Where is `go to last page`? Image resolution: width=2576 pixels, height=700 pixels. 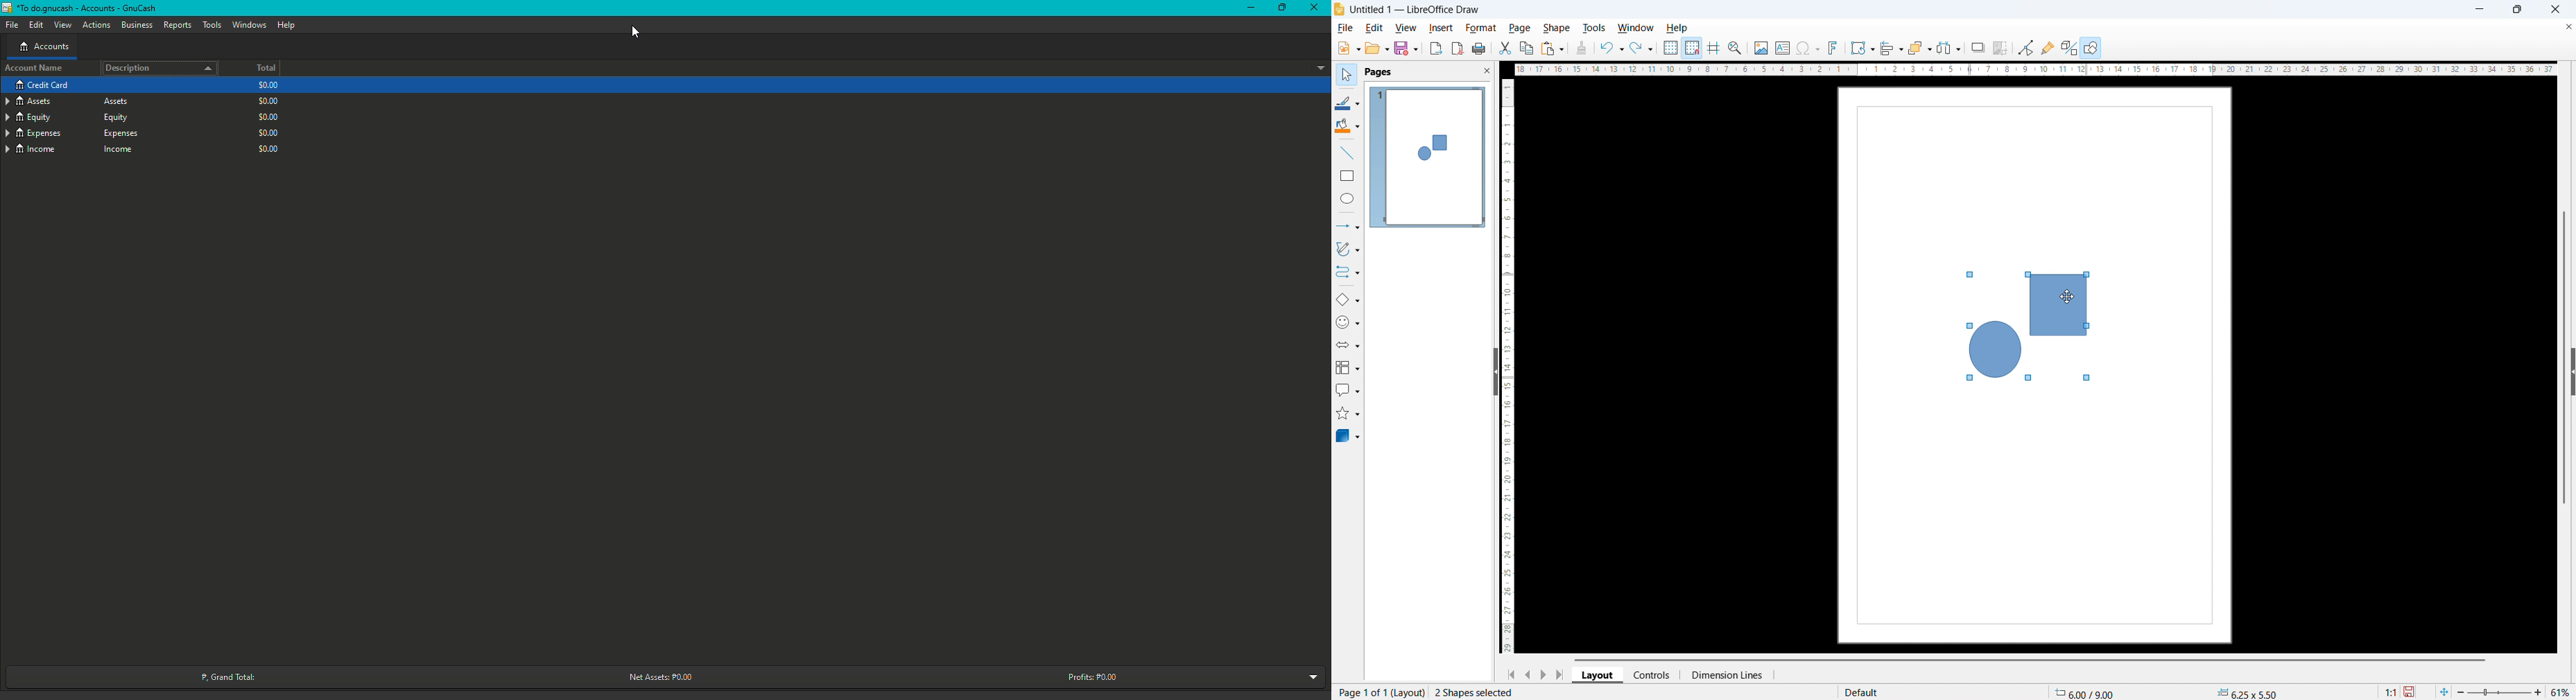
go to last page is located at coordinates (1562, 675).